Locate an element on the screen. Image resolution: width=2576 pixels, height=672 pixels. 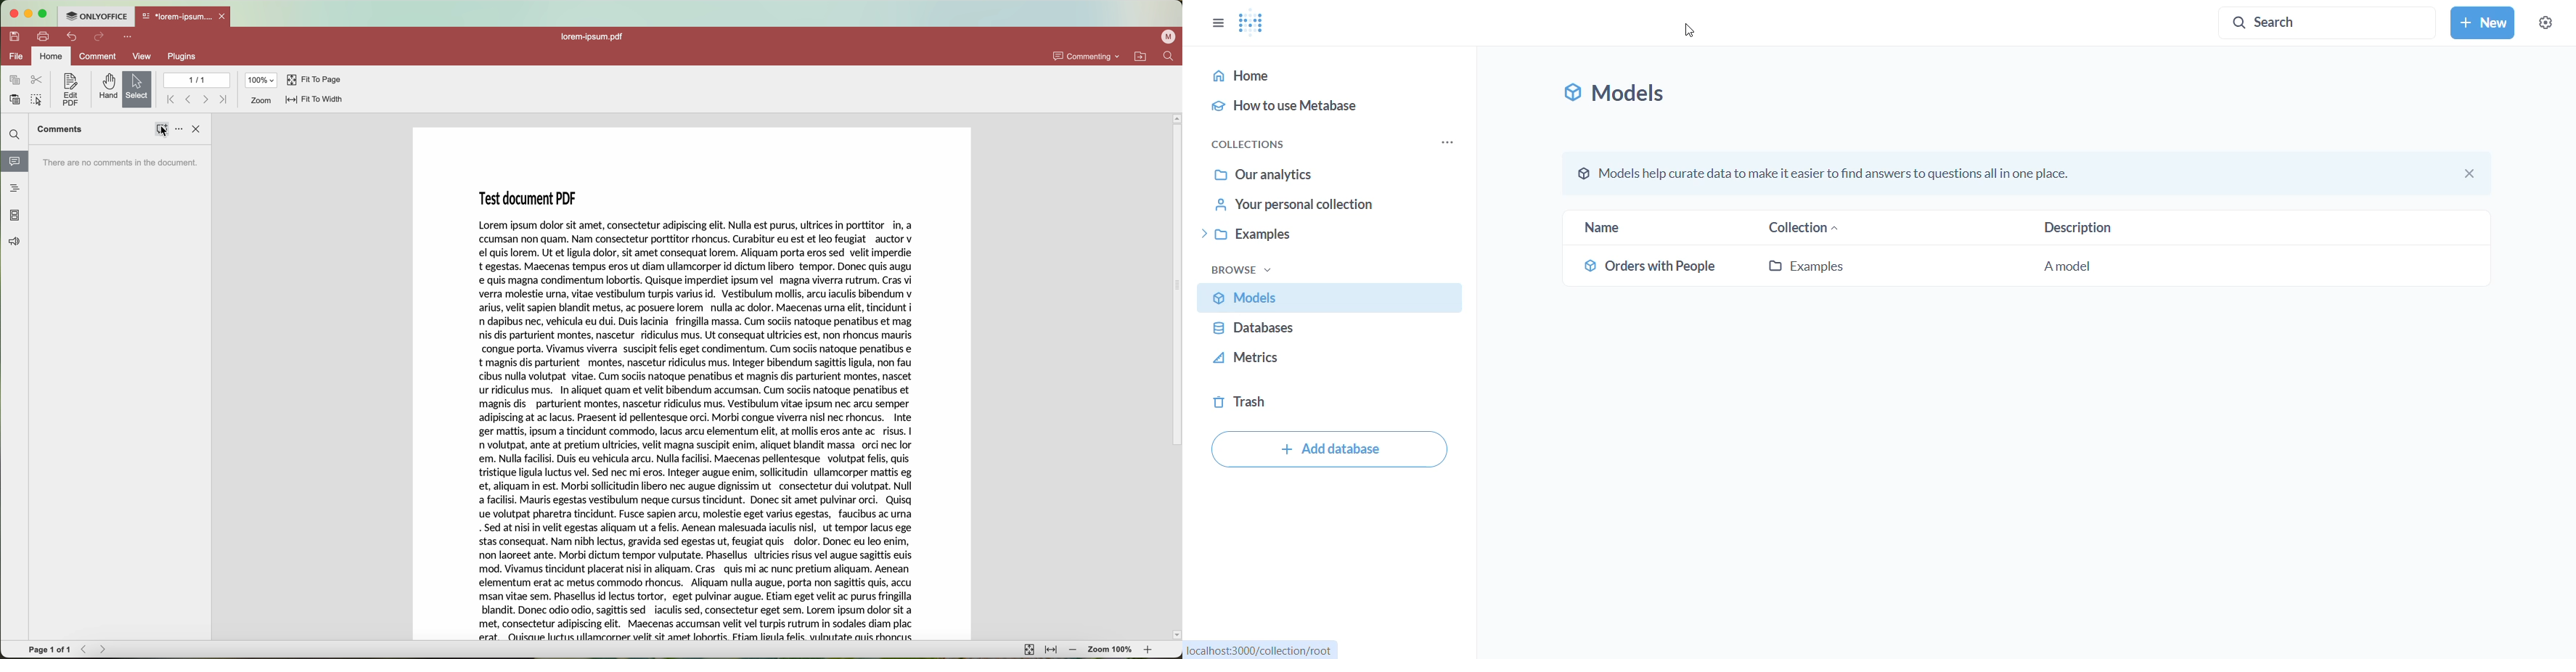
comments is located at coordinates (60, 129).